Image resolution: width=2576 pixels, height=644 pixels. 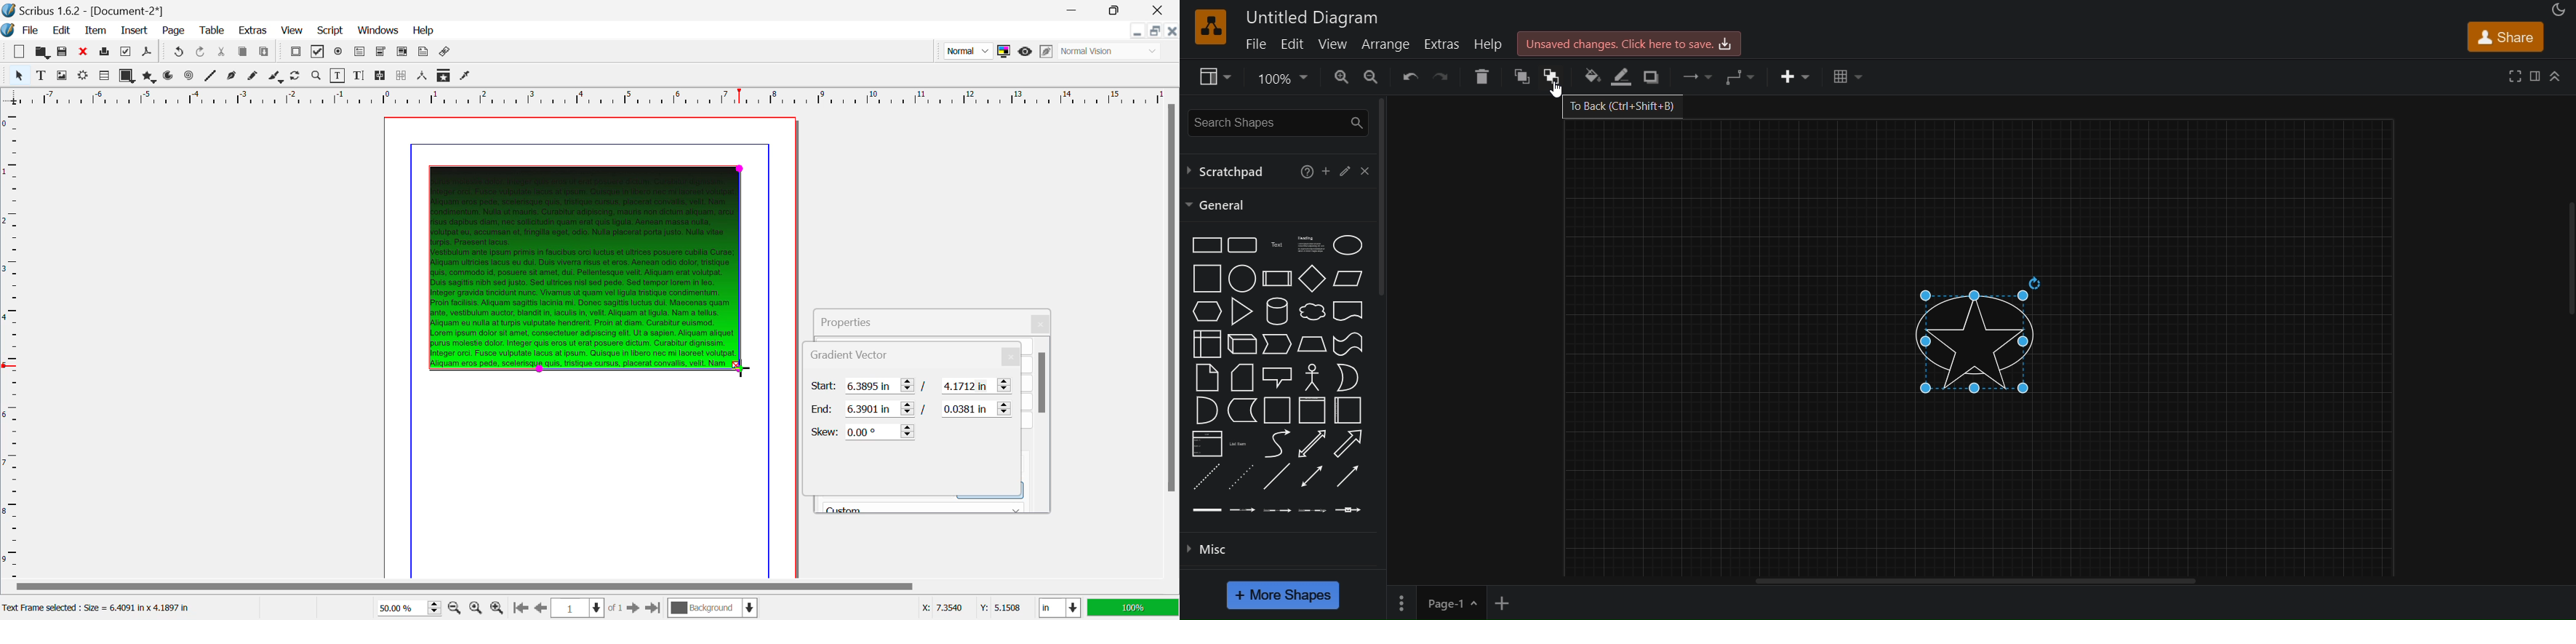 I want to click on Redo, so click(x=177, y=53).